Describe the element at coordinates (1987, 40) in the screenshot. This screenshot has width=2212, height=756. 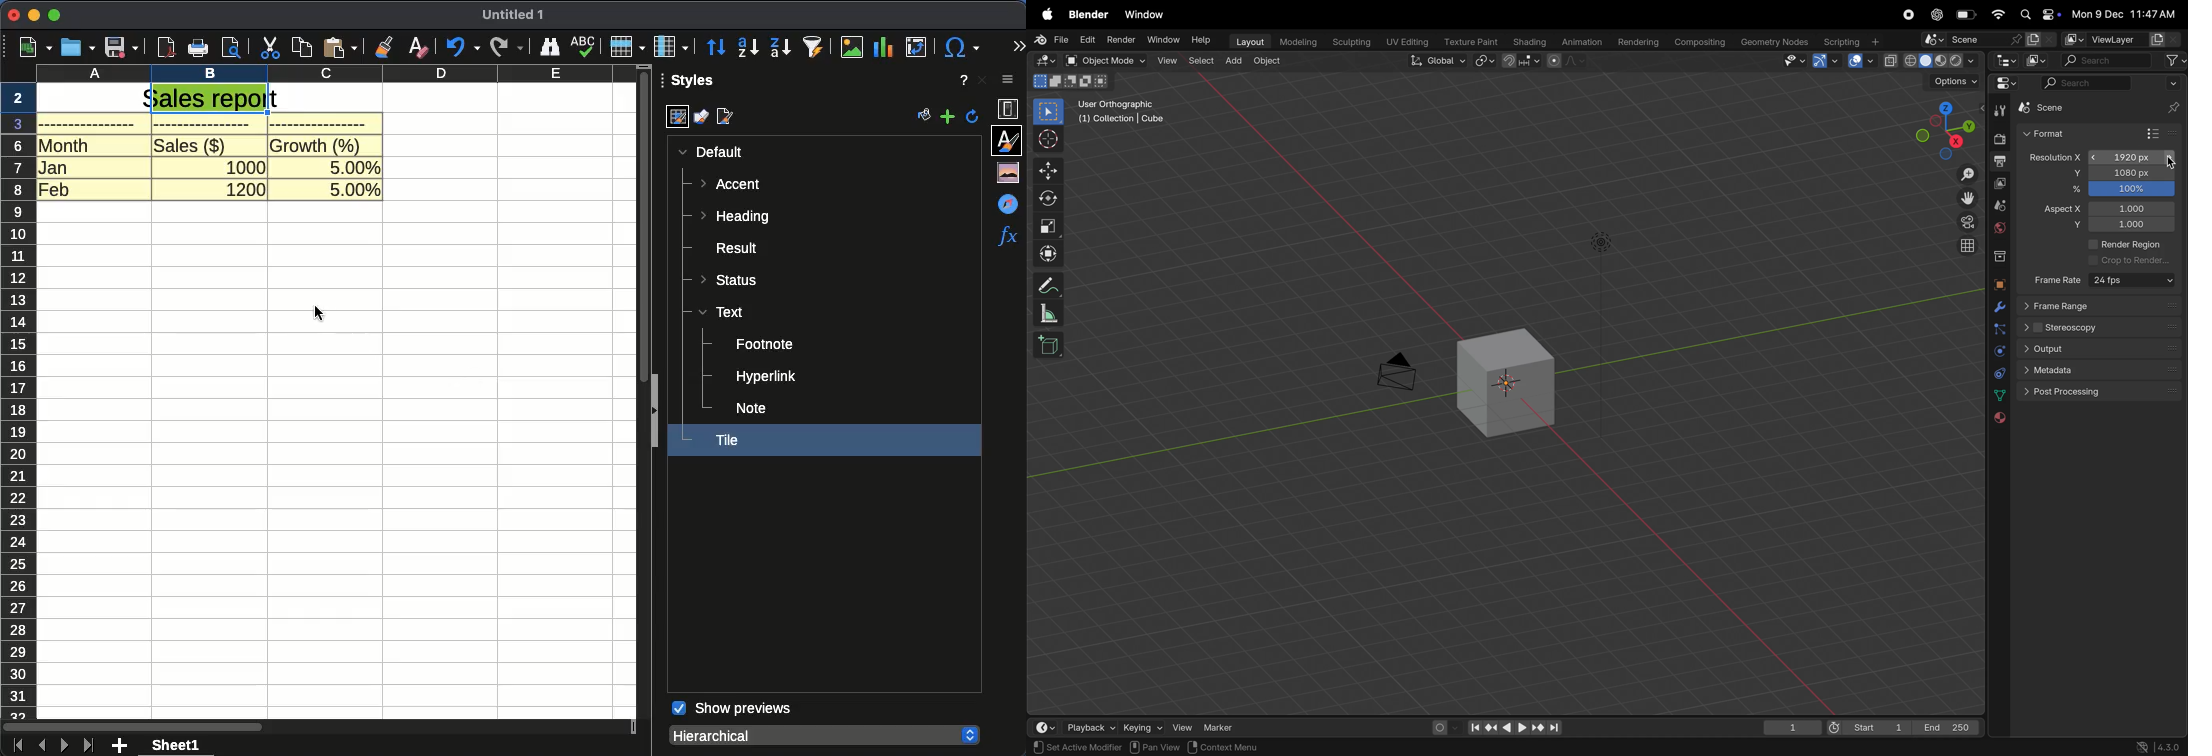
I see `scene` at that location.